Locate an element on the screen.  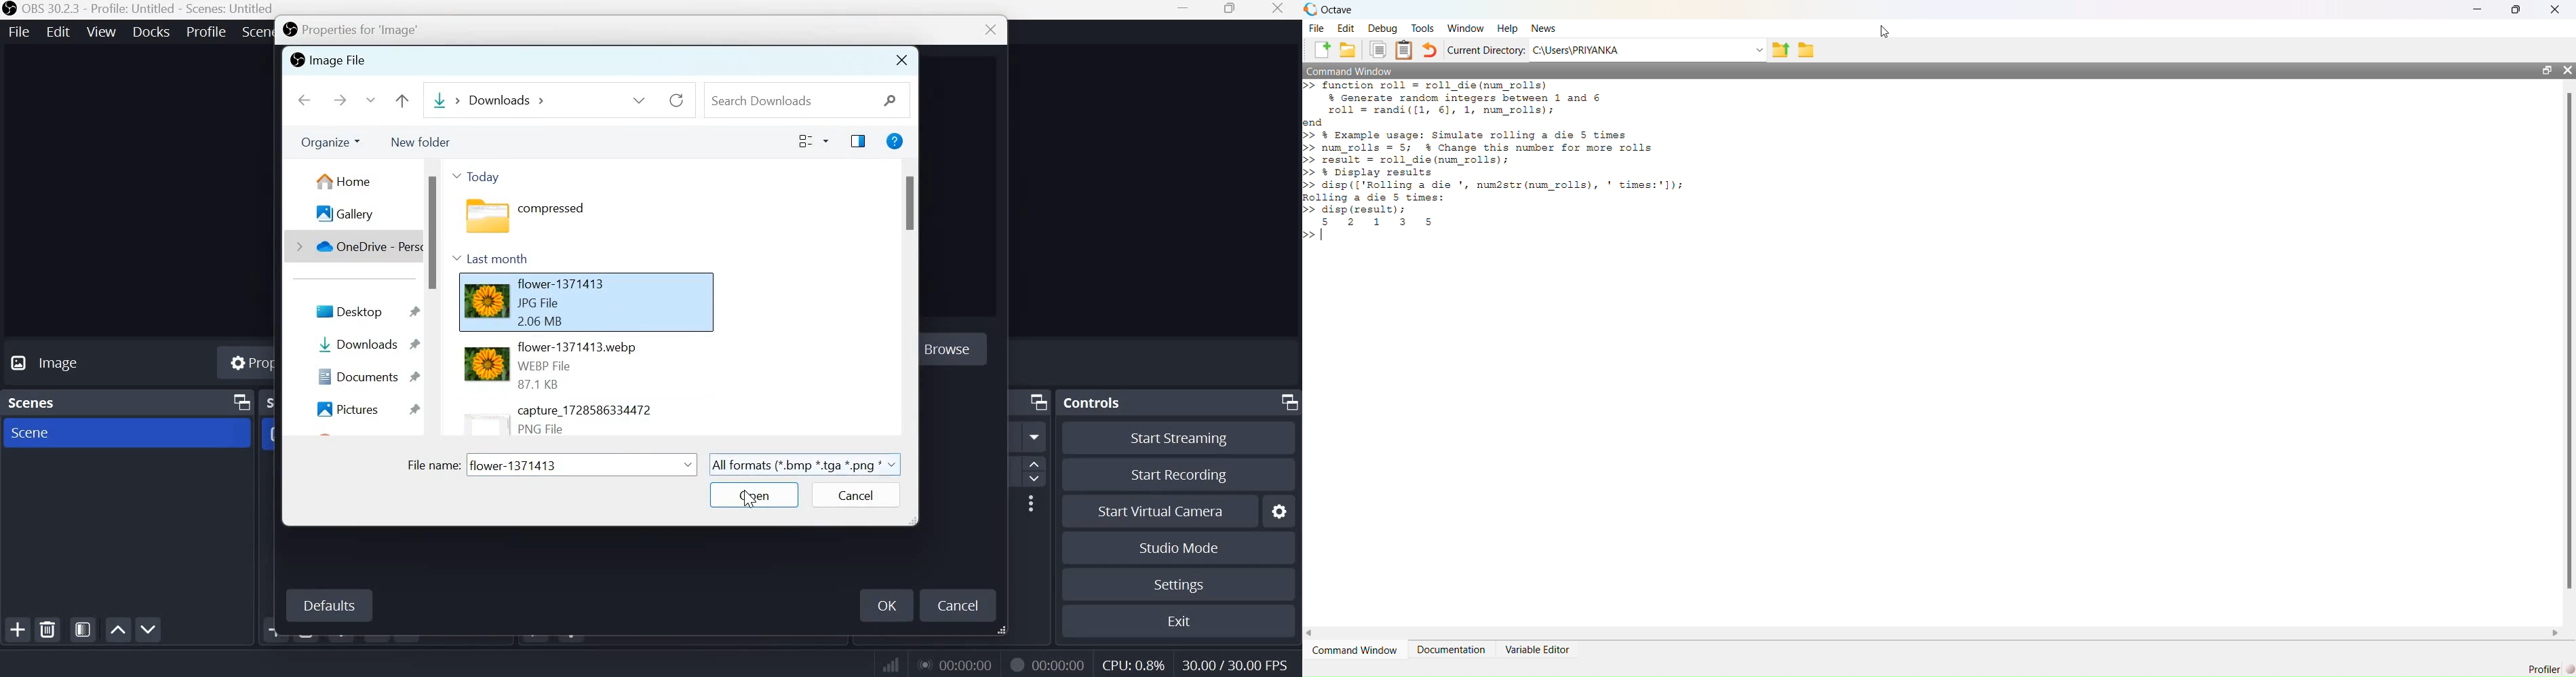
cancel is located at coordinates (853, 495).